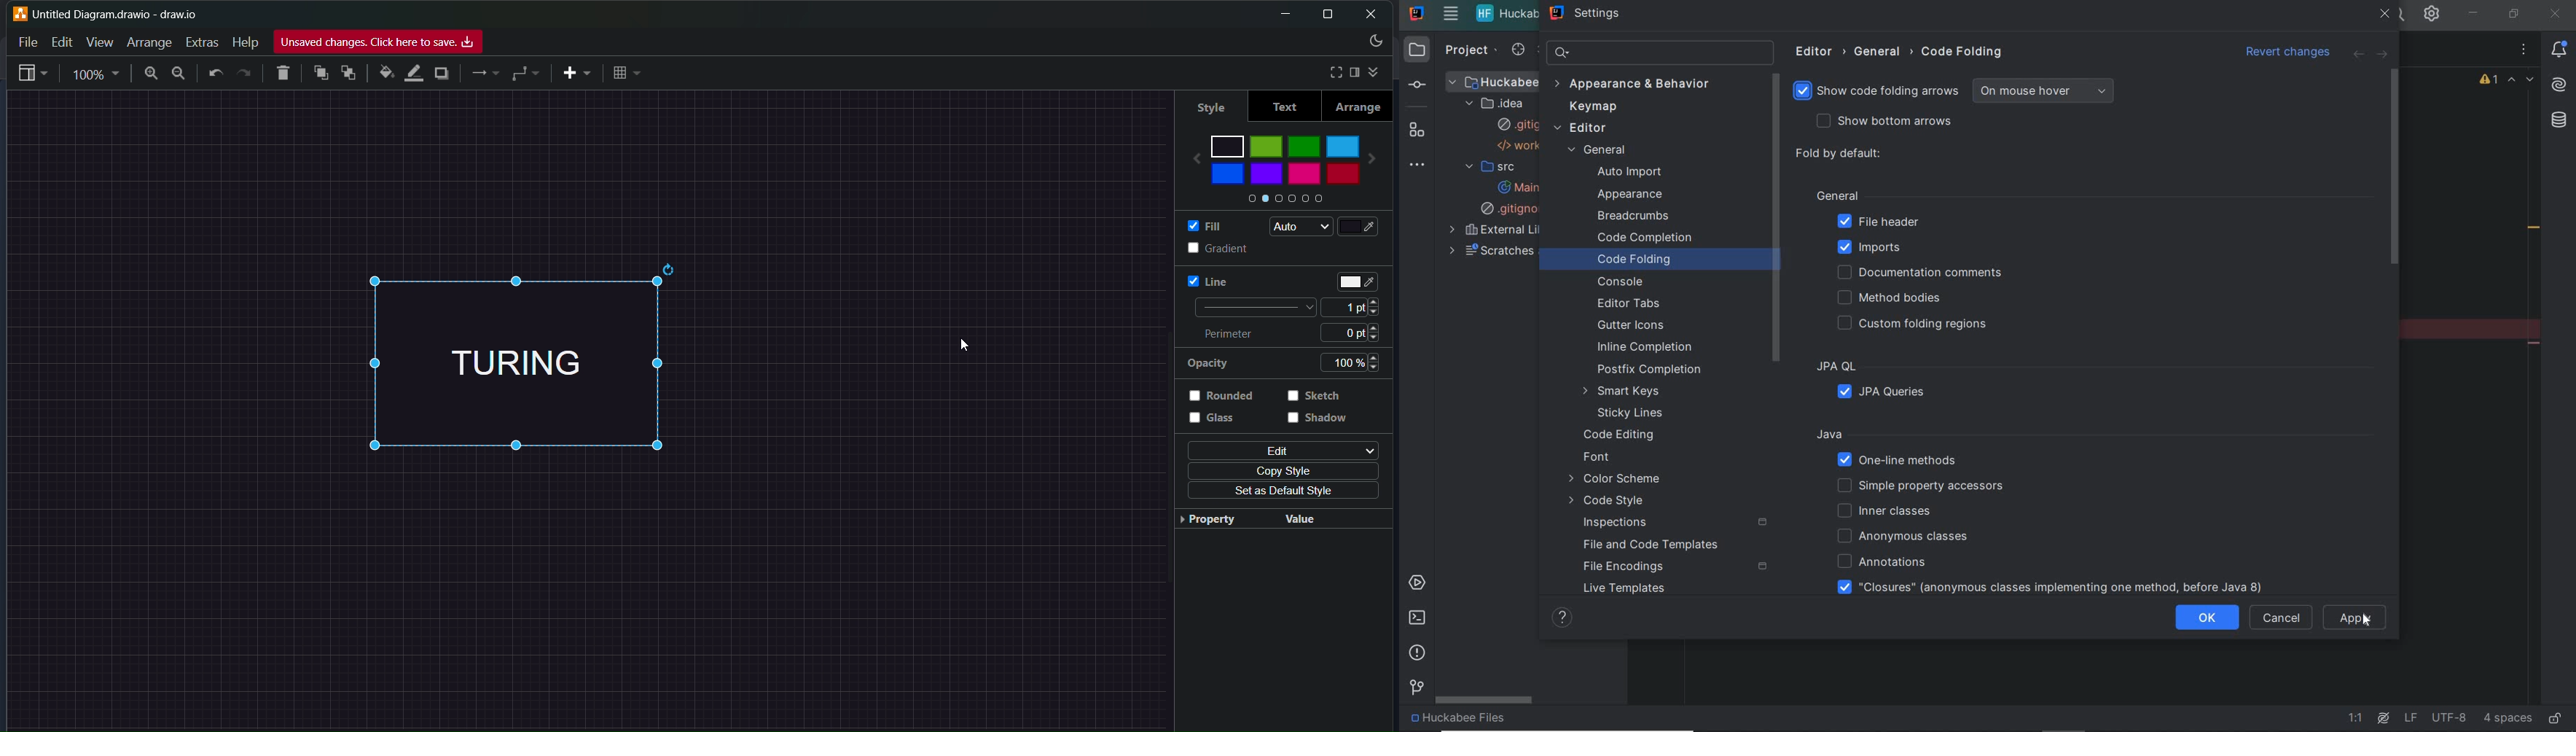 The width and height of the screenshot is (2576, 756). Describe the element at coordinates (99, 42) in the screenshot. I see `View` at that location.